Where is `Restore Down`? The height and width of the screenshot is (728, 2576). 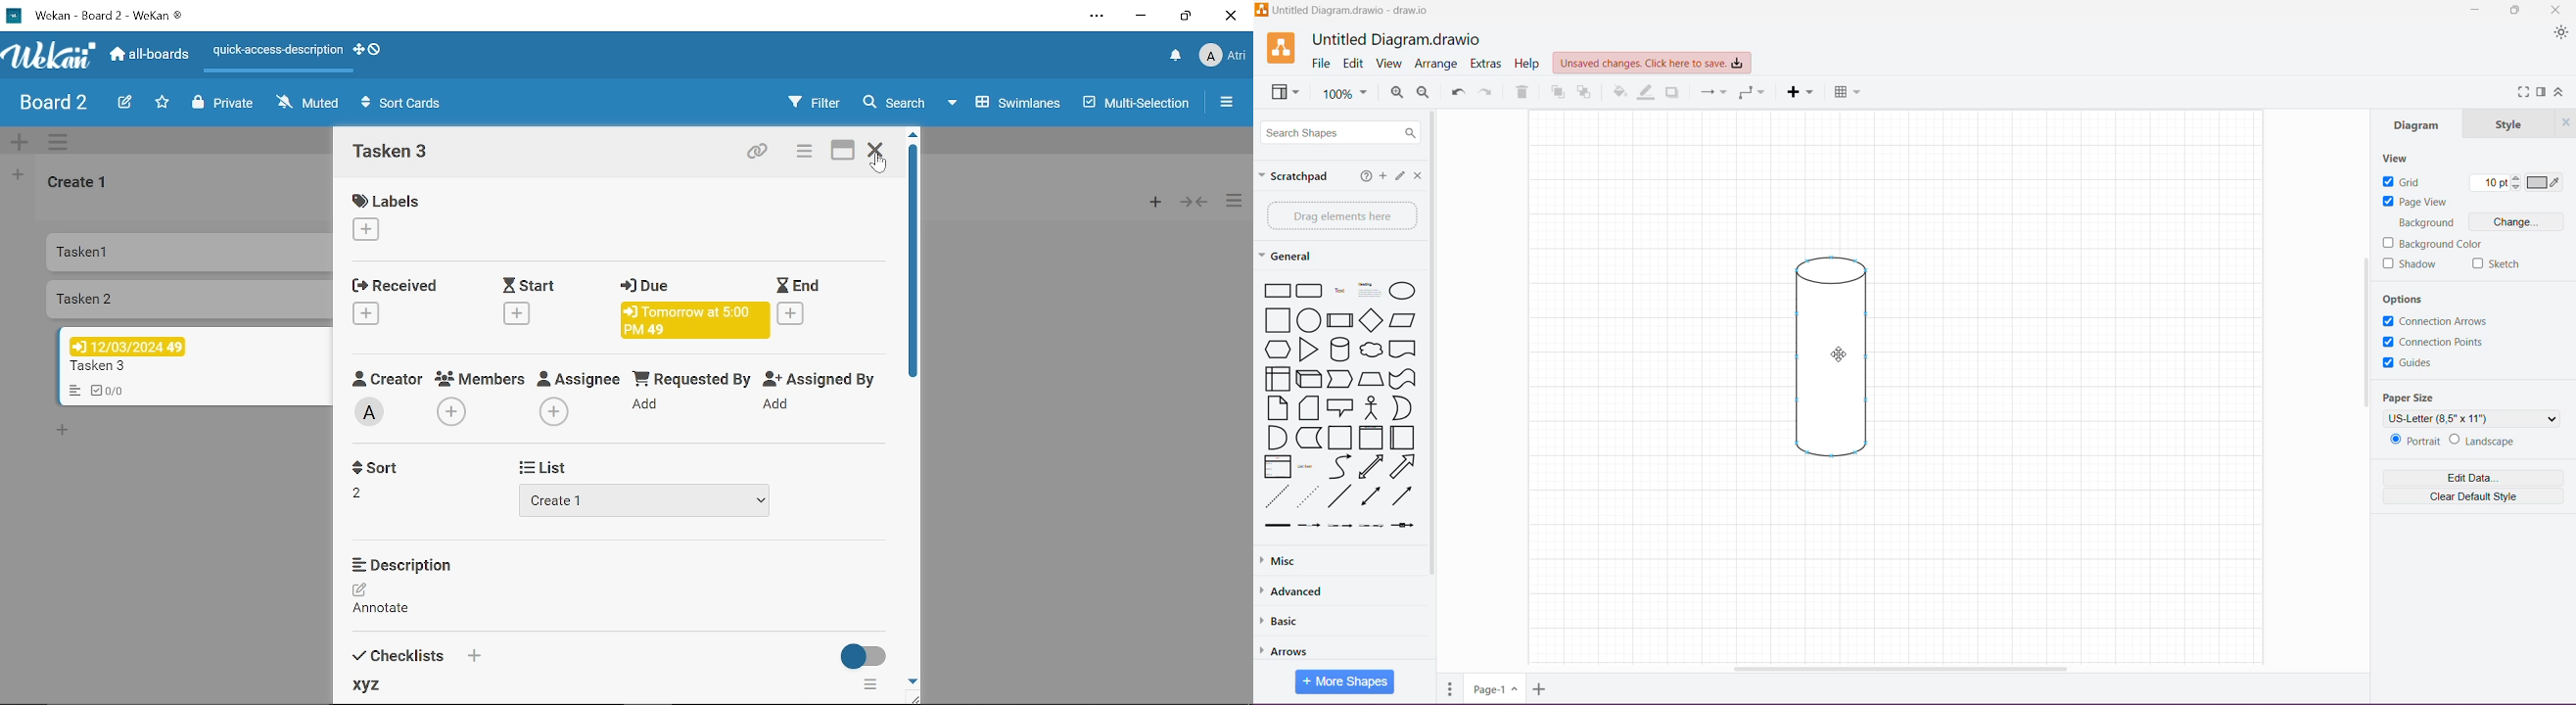
Restore Down is located at coordinates (2516, 10).